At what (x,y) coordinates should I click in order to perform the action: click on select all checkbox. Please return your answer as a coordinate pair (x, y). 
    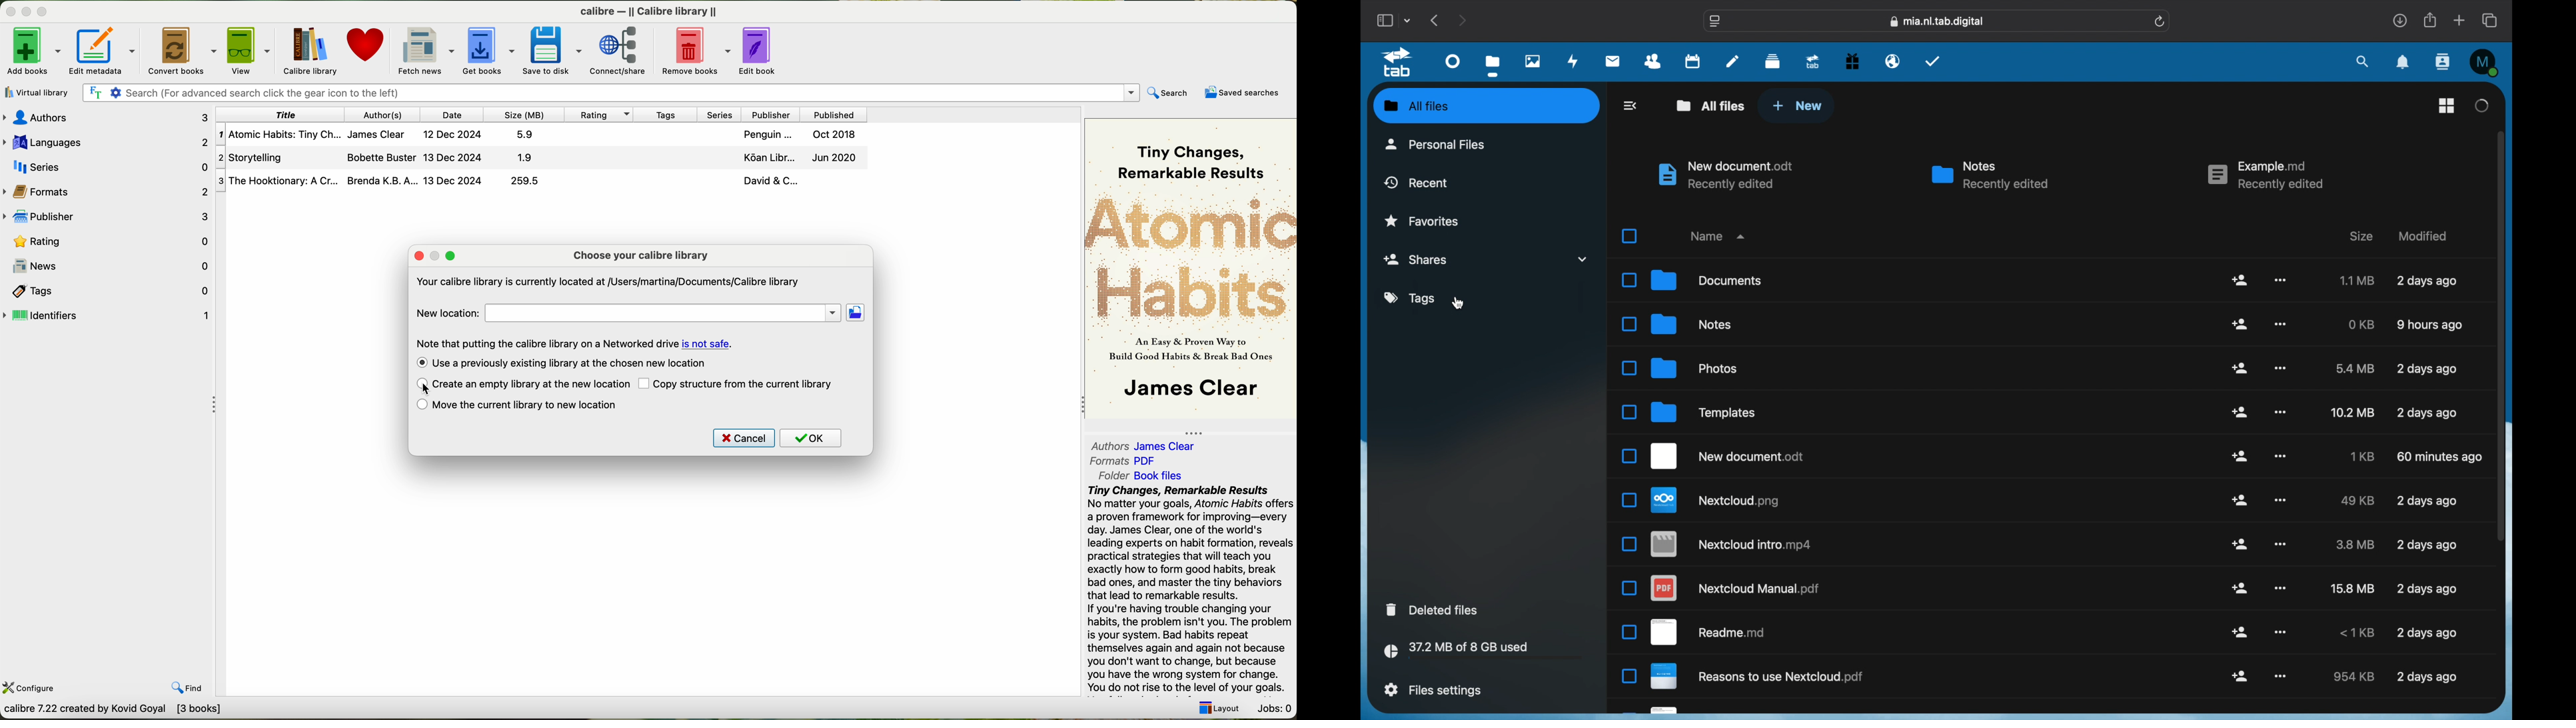
    Looking at the image, I should click on (1628, 236).